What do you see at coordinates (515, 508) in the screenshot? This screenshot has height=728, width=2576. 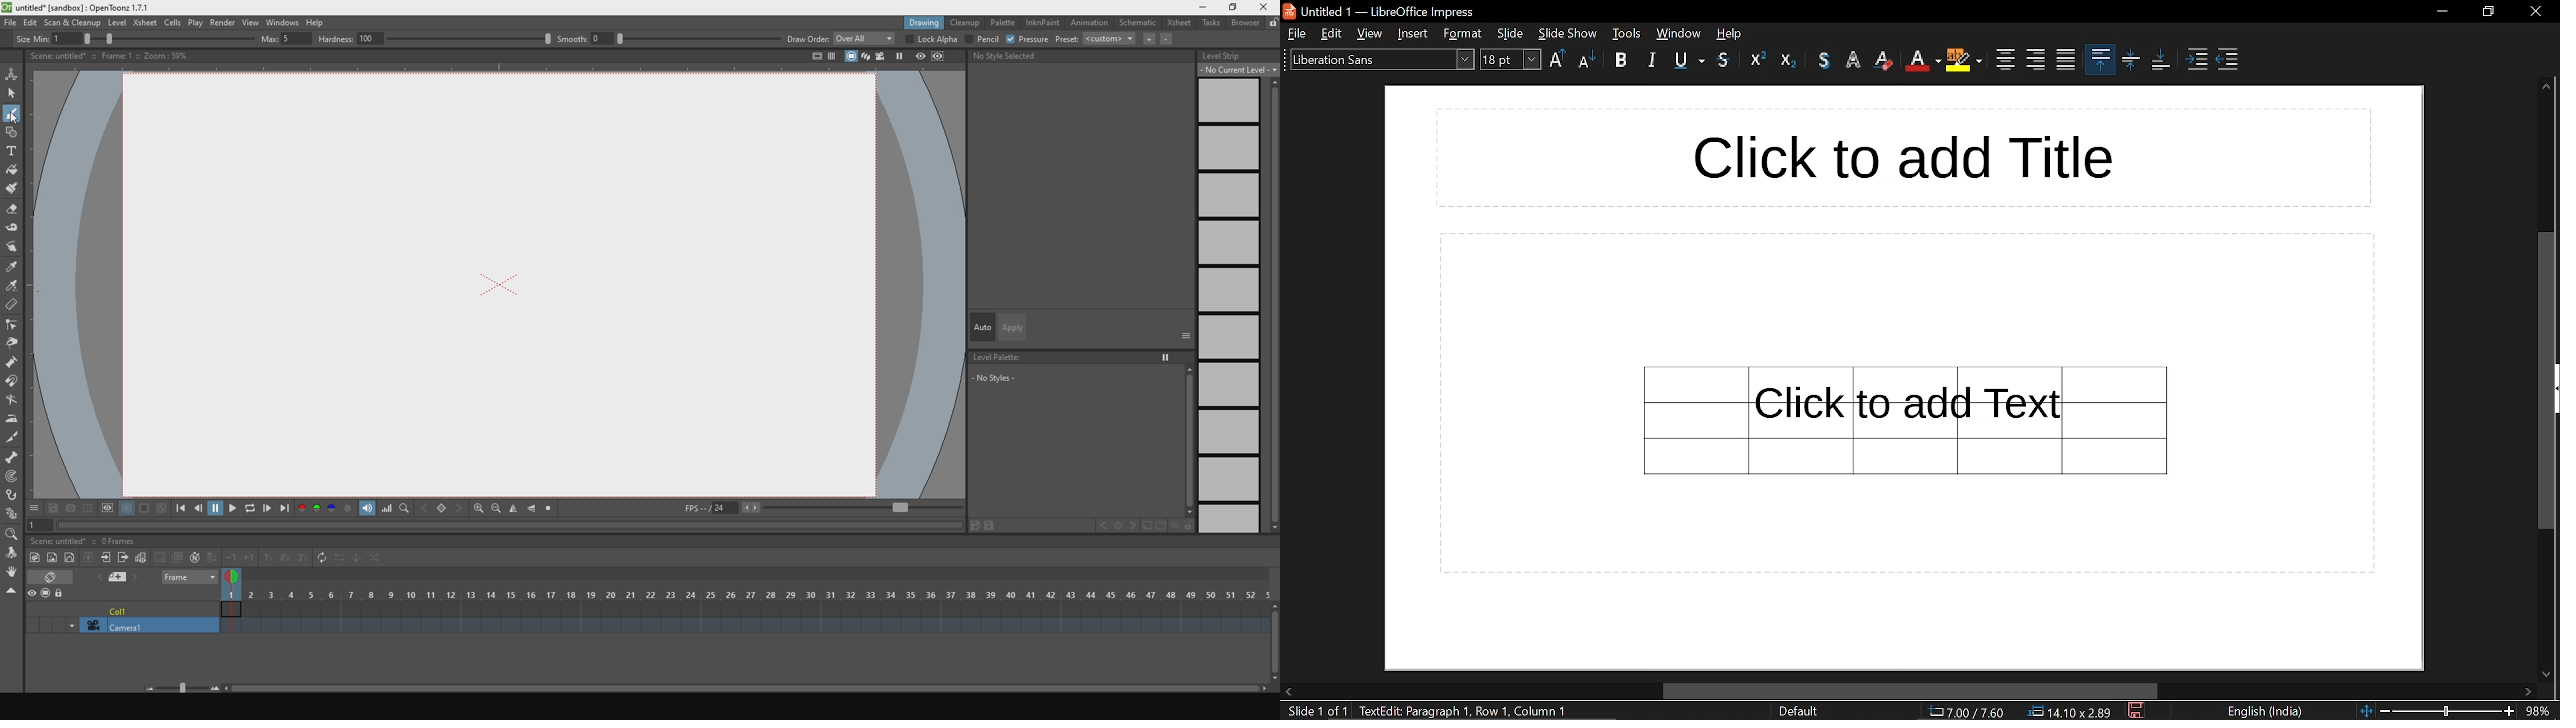 I see `align vertically` at bounding box center [515, 508].